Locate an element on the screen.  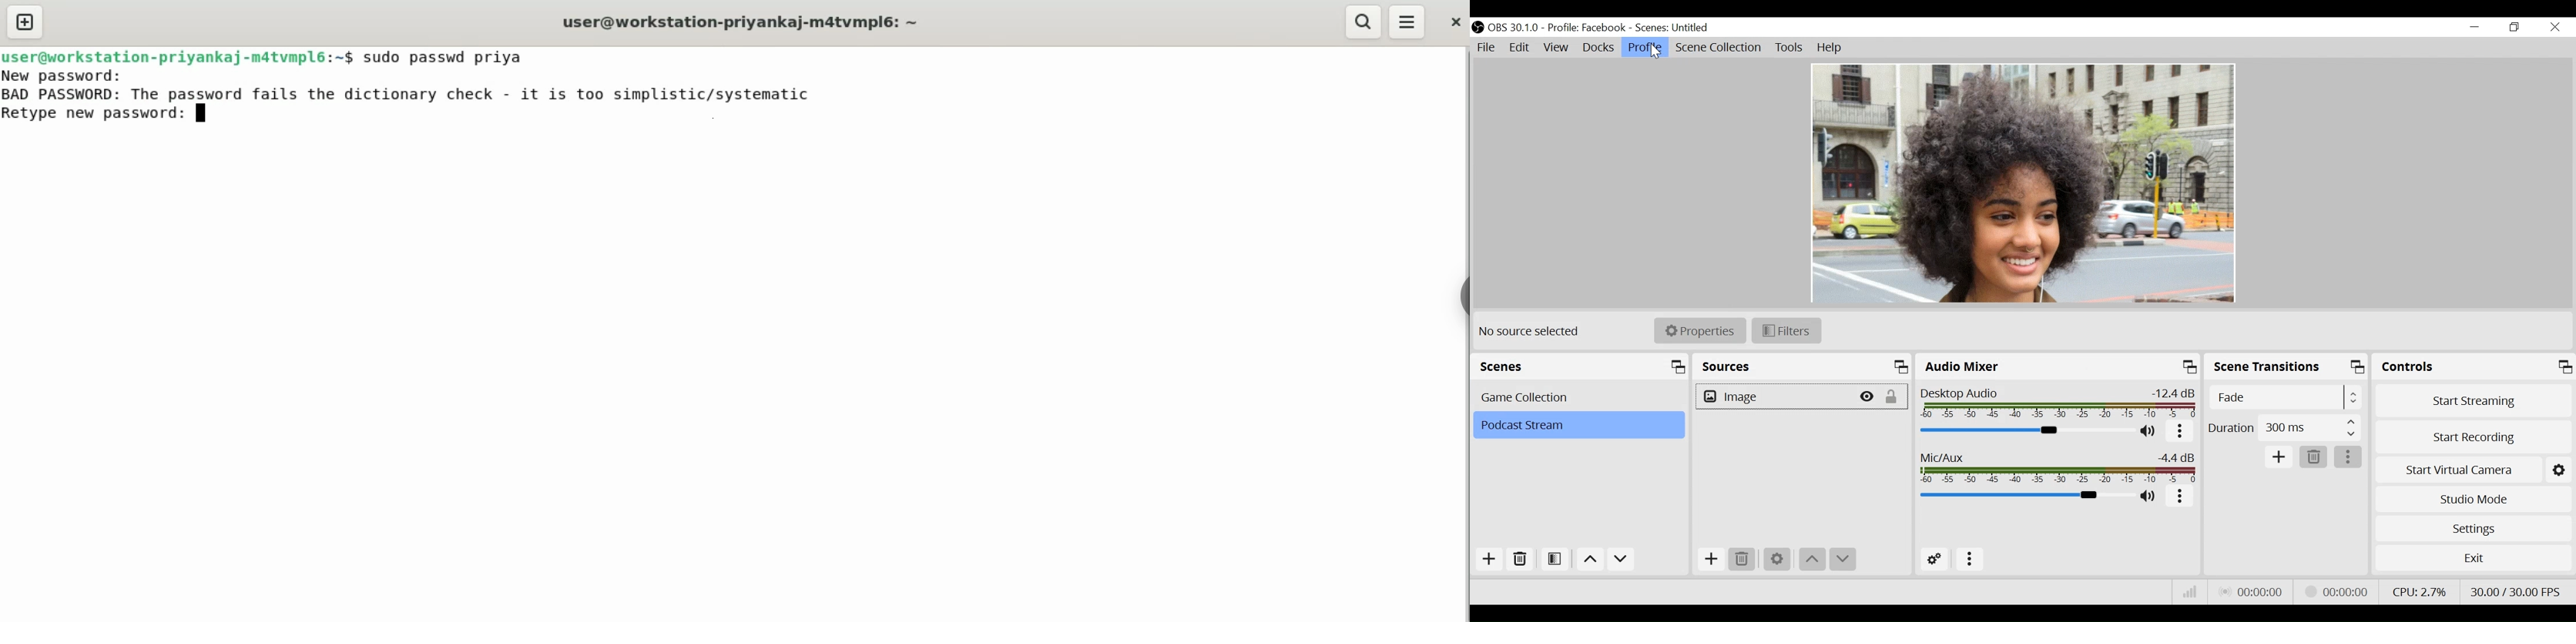
Start Virtual Camera is located at coordinates (2474, 471).